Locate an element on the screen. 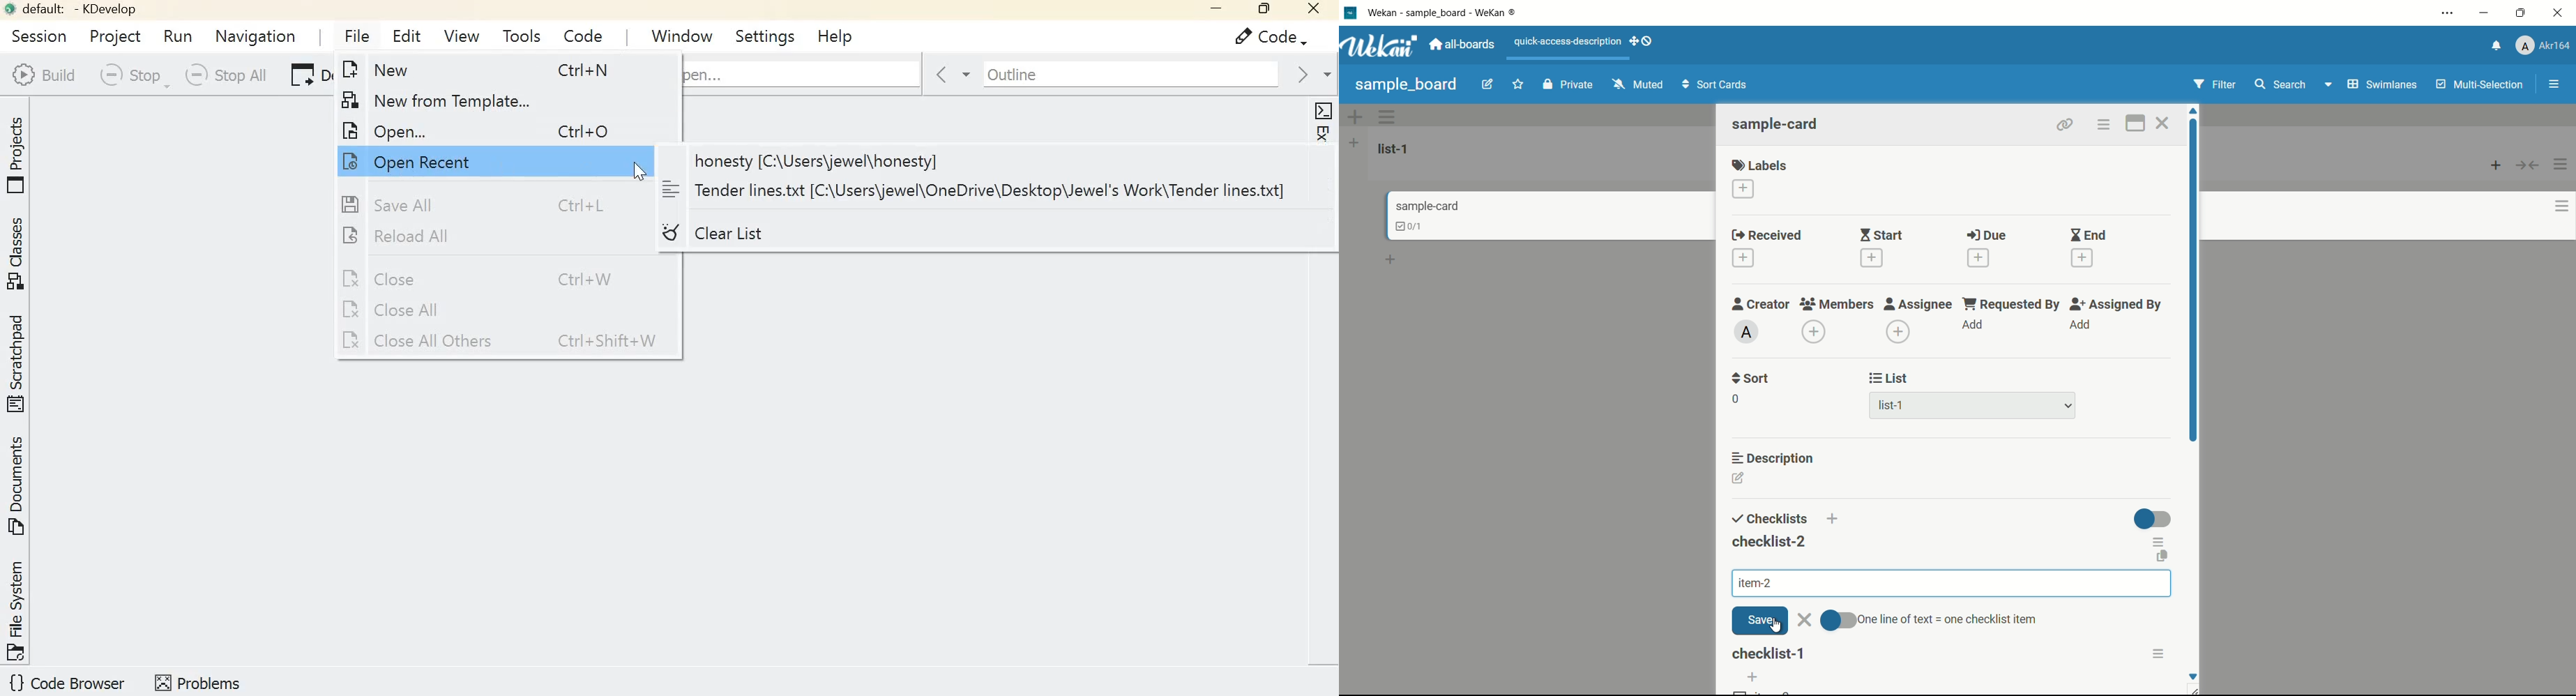 Image resolution: width=2576 pixels, height=700 pixels. description is located at coordinates (1774, 457).